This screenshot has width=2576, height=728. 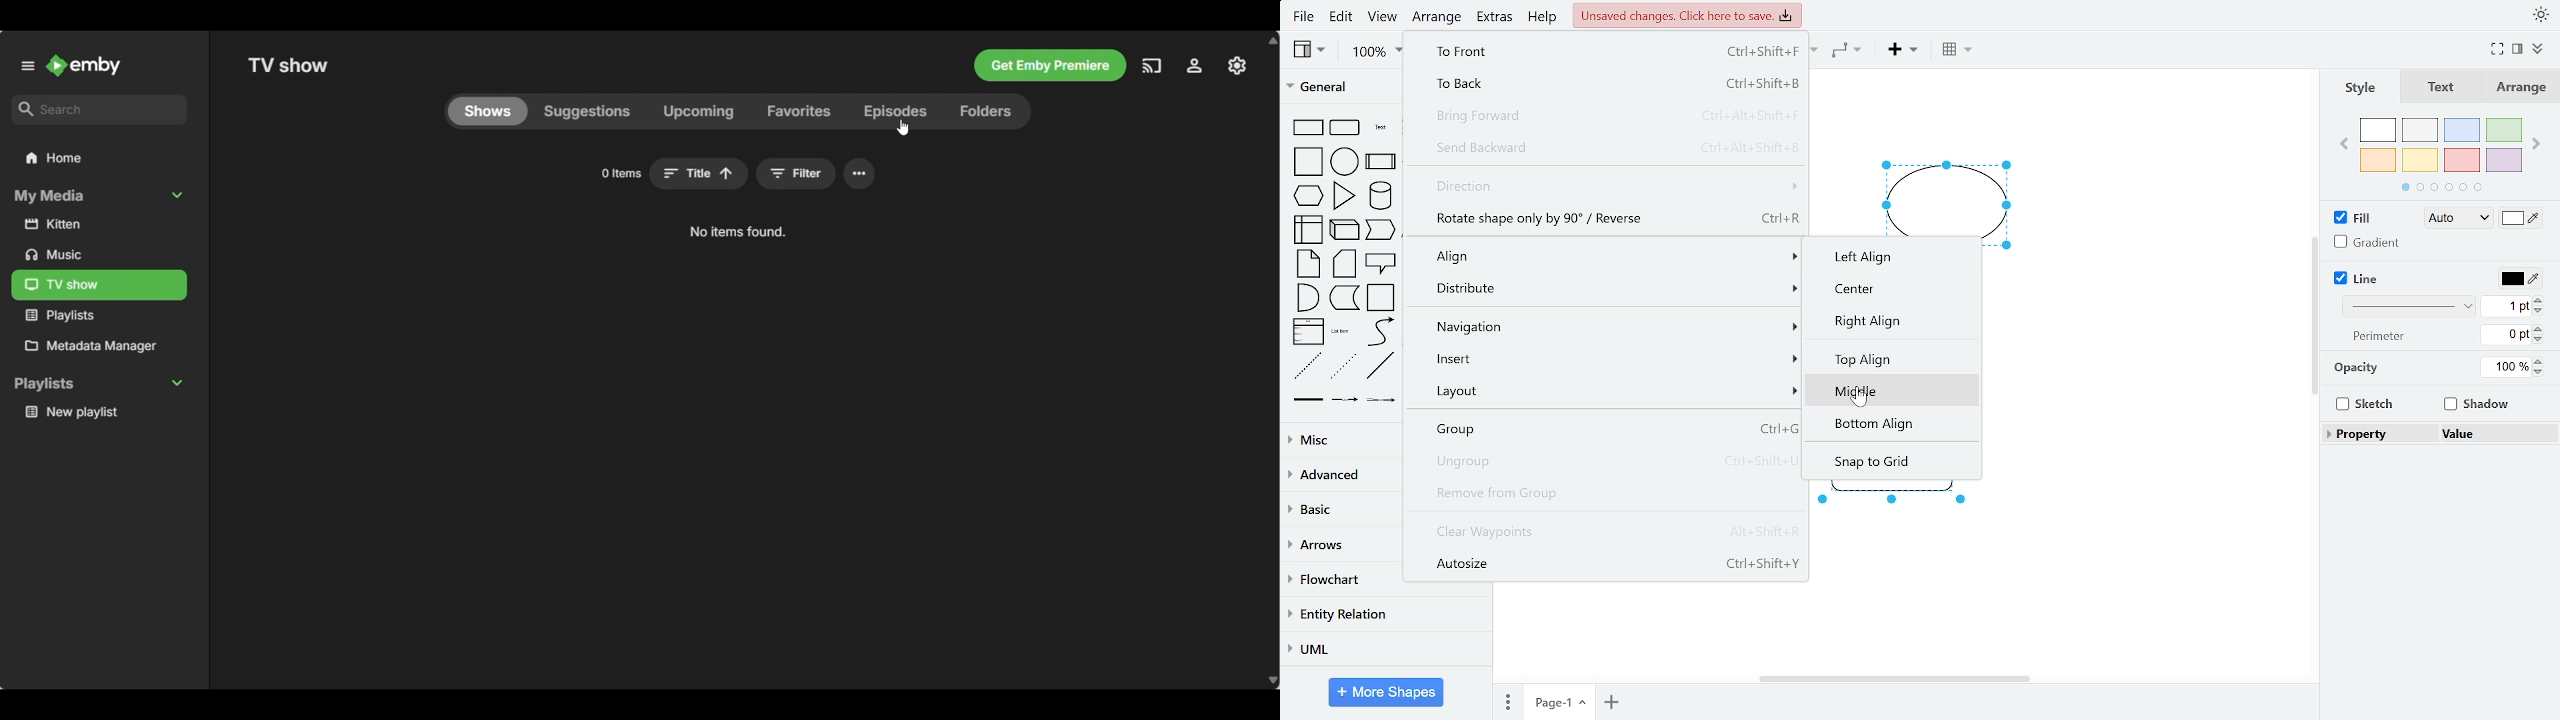 What do you see at coordinates (1344, 196) in the screenshot?
I see `triangle` at bounding box center [1344, 196].